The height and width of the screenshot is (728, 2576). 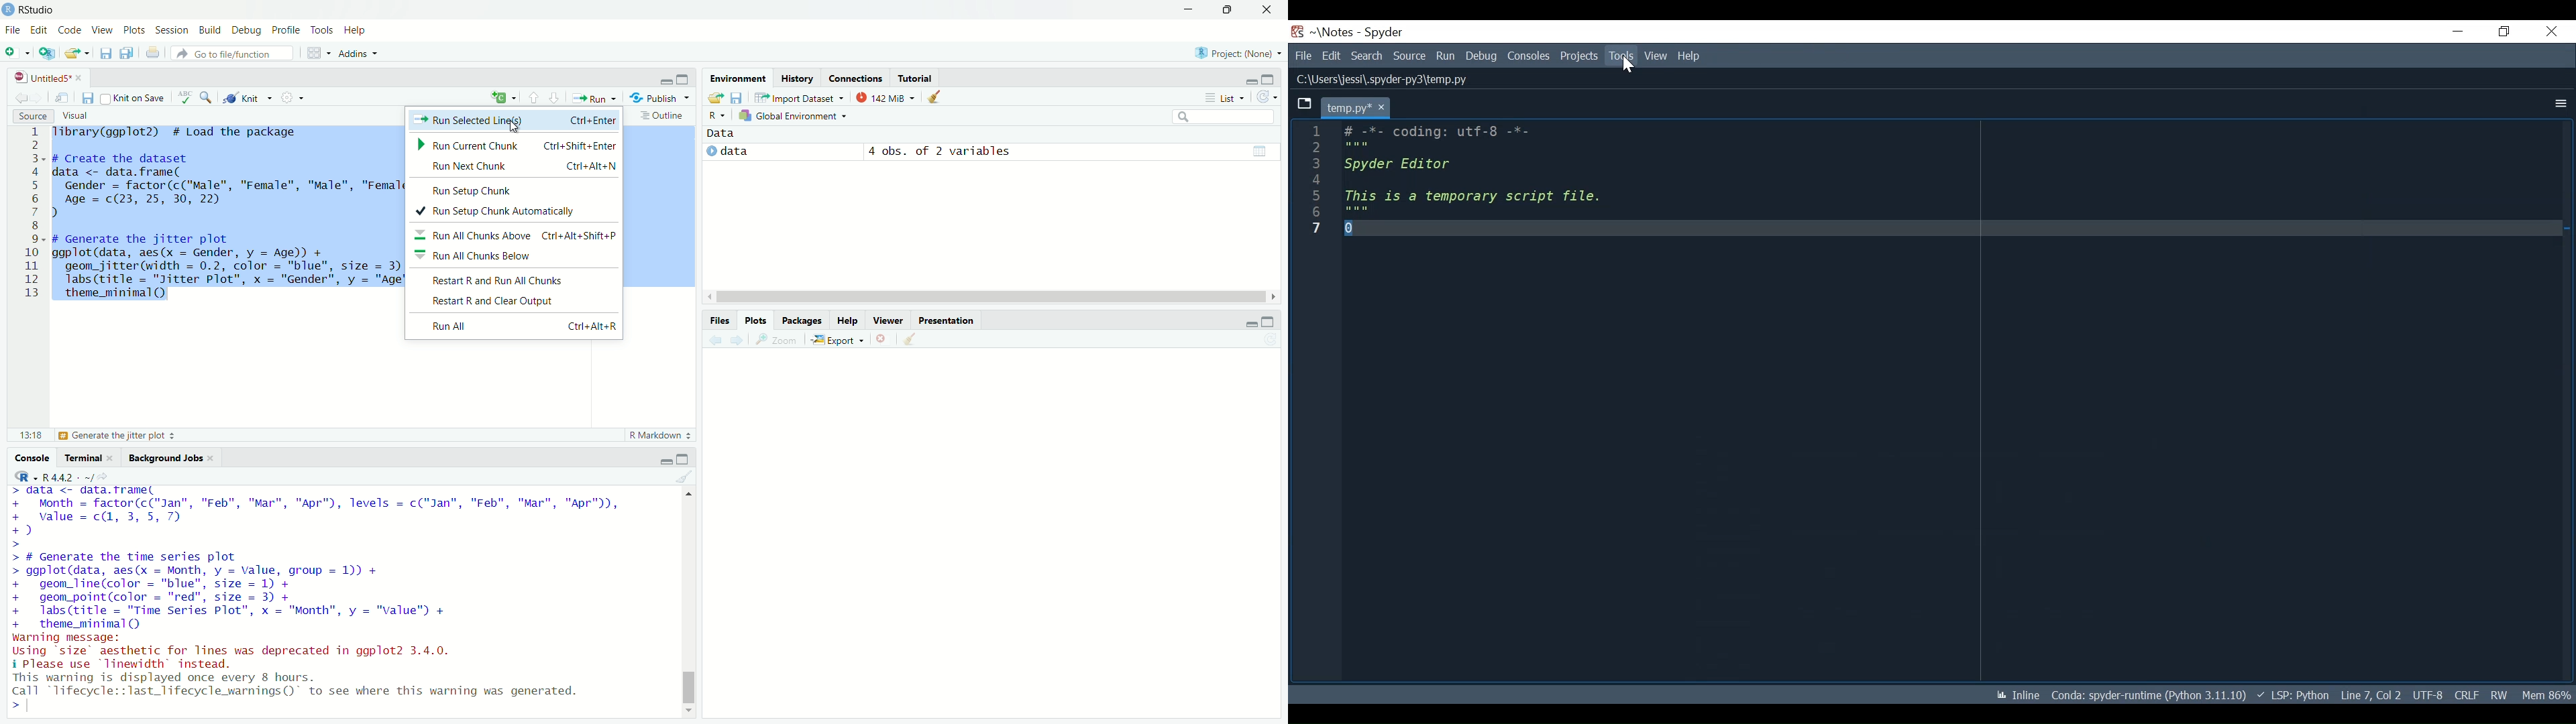 I want to click on run selected line(s), so click(x=514, y=120).